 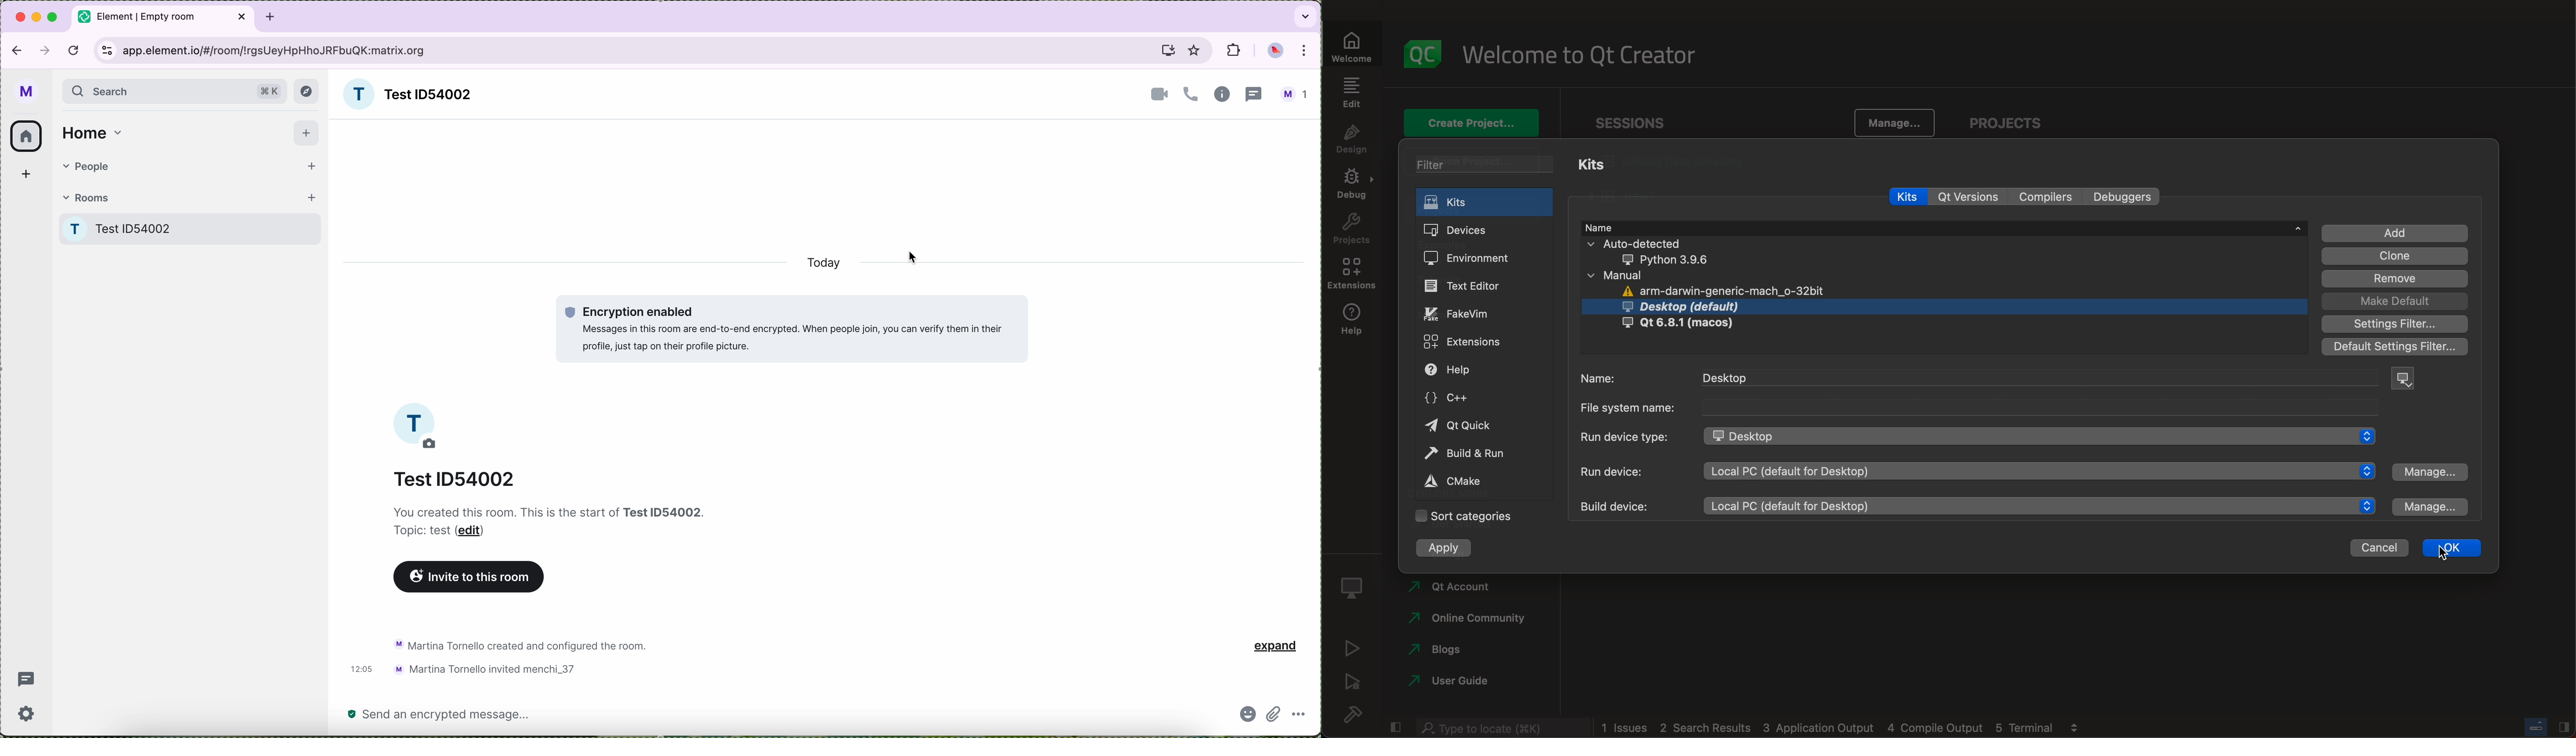 What do you see at coordinates (1487, 203) in the screenshot?
I see `kits` at bounding box center [1487, 203].